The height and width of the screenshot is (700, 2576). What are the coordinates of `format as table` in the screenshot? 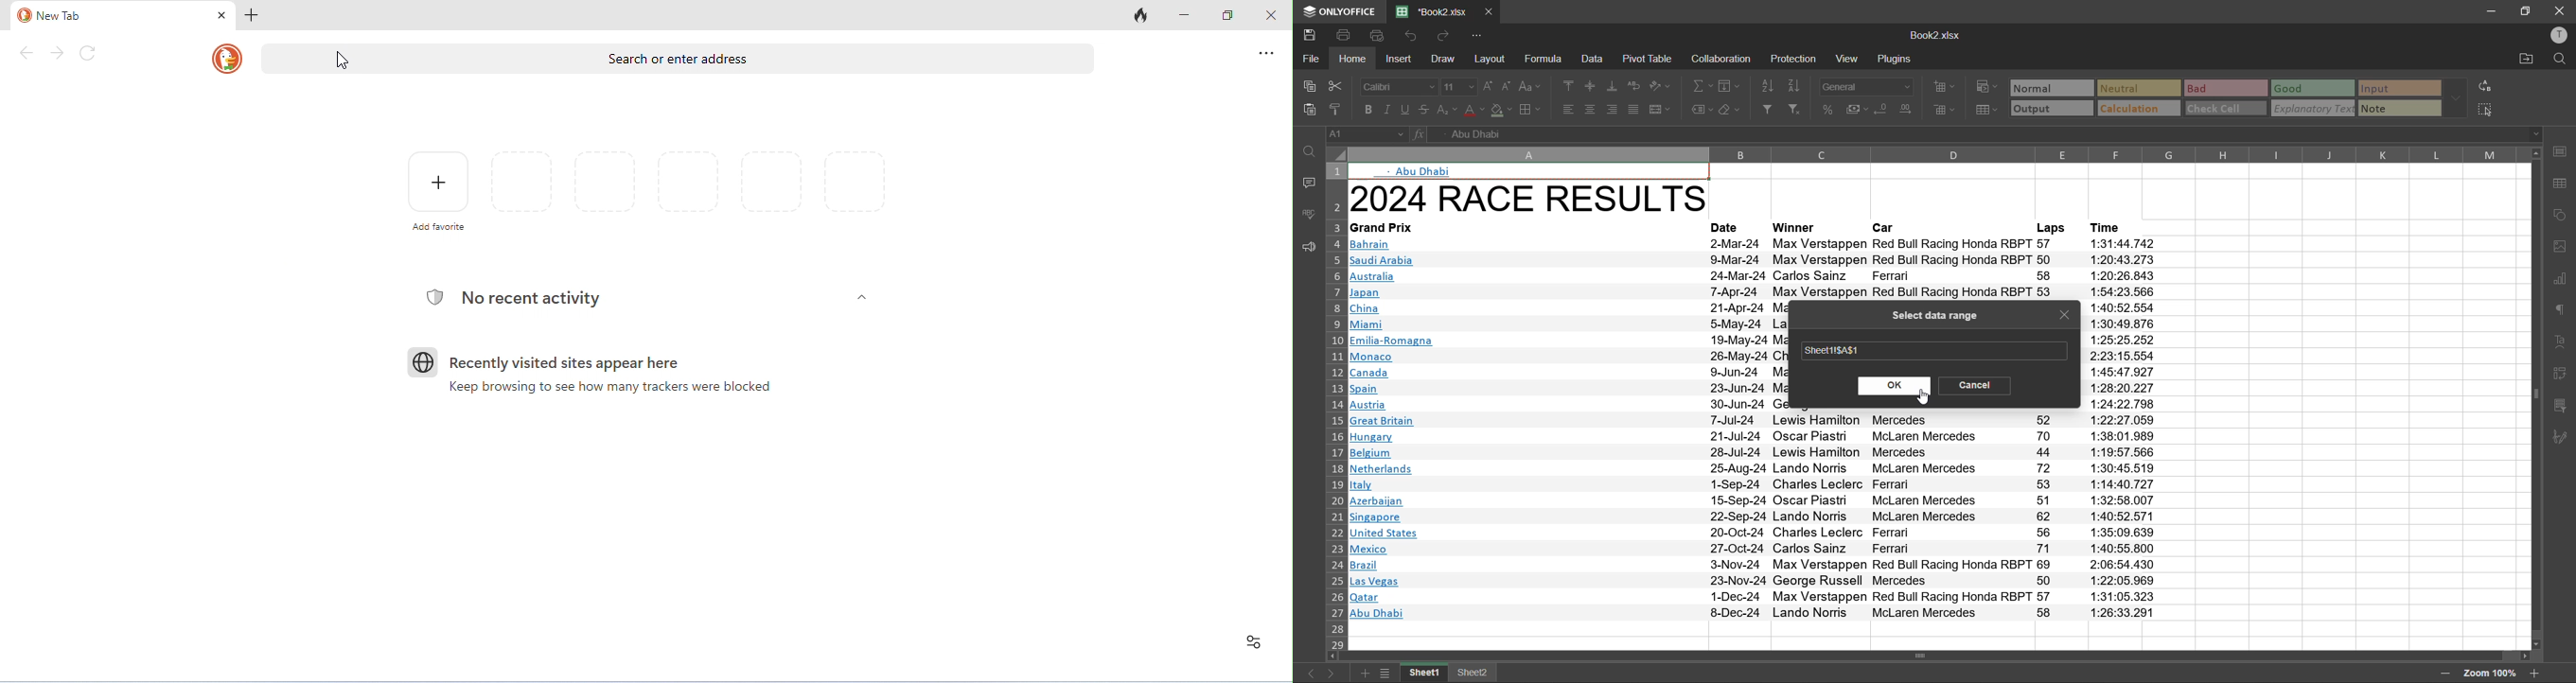 It's located at (1985, 110).